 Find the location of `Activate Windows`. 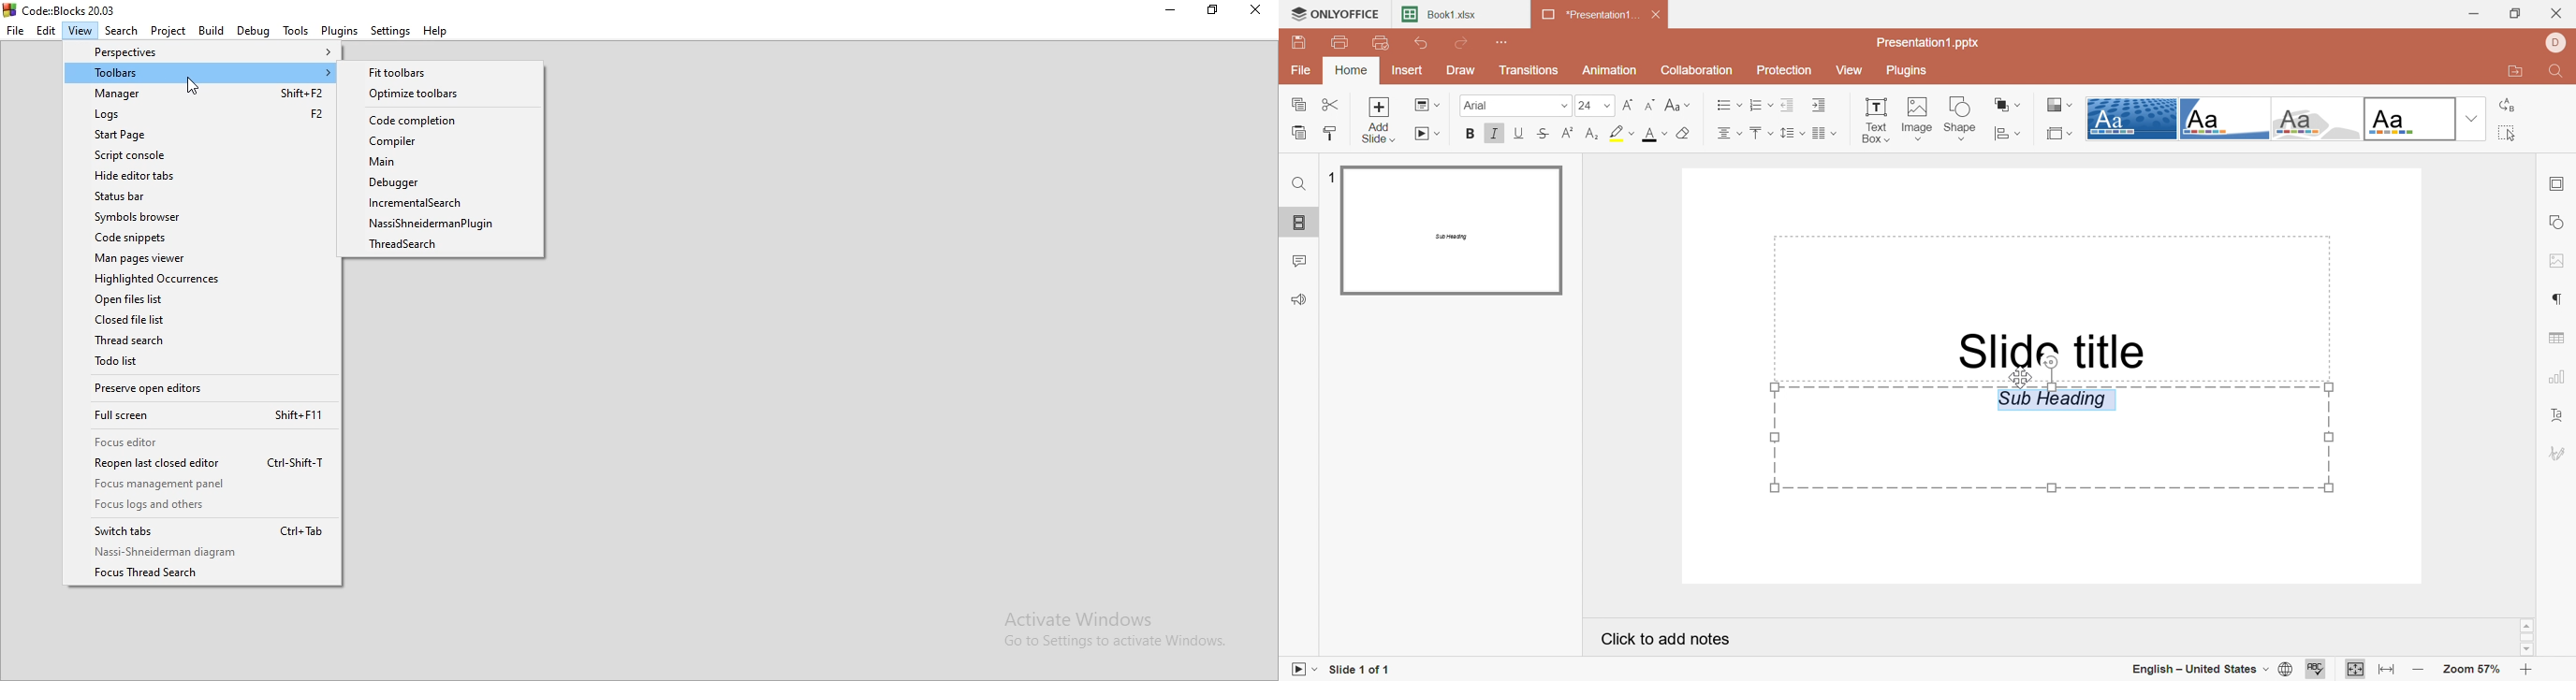

Activate Windows is located at coordinates (1111, 633).